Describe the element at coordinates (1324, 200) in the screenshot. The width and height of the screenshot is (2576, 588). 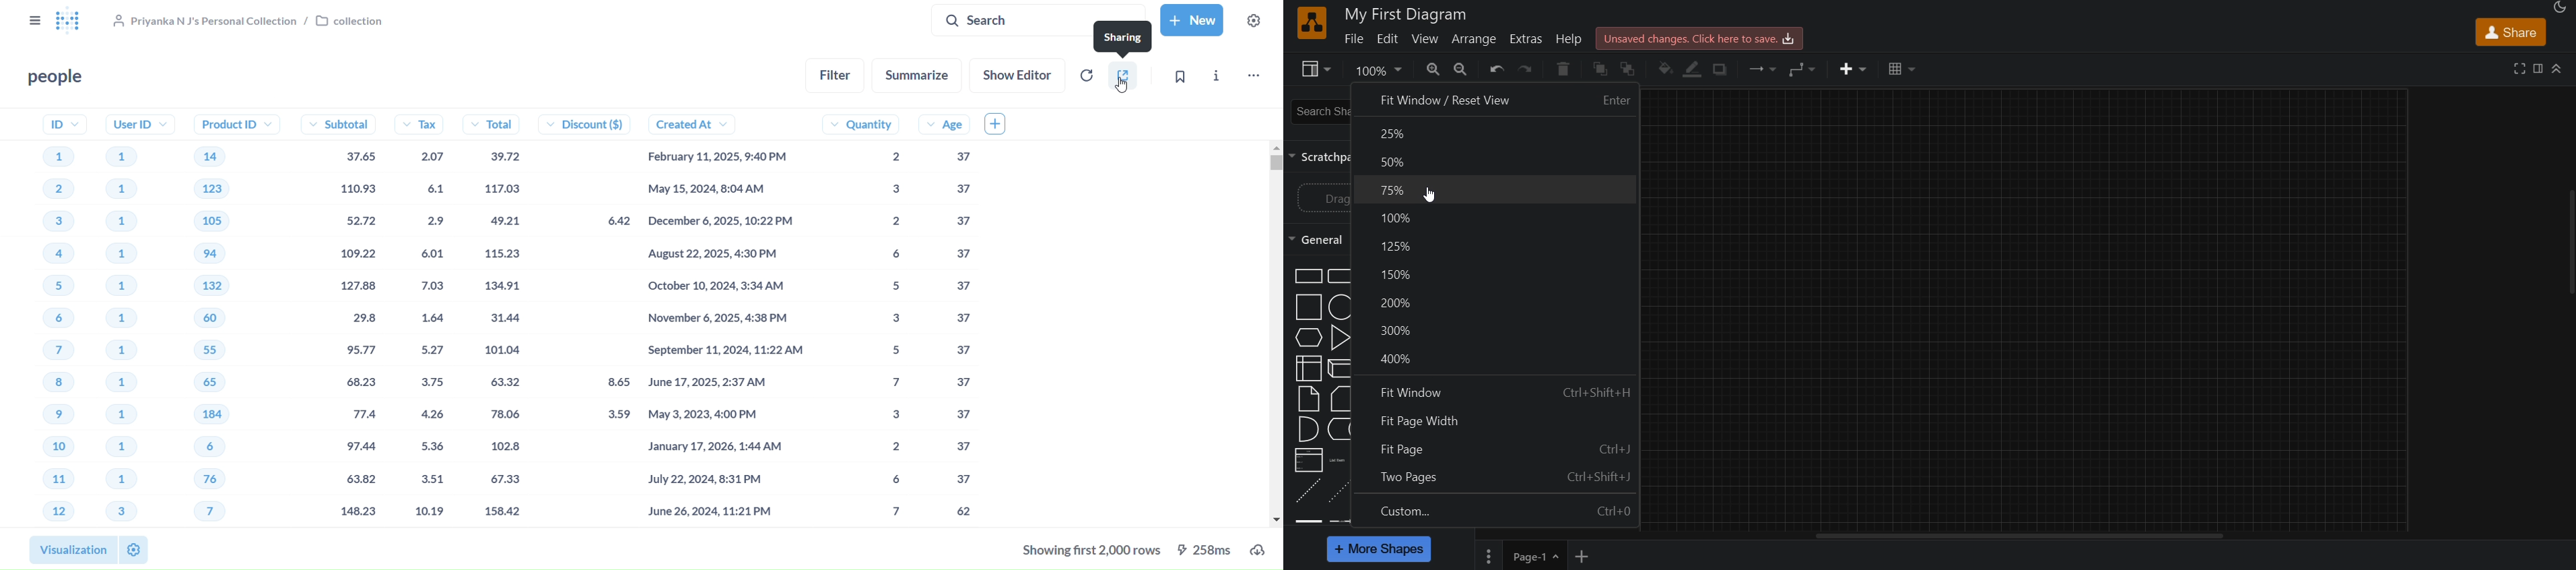
I see `drag elements here` at that location.